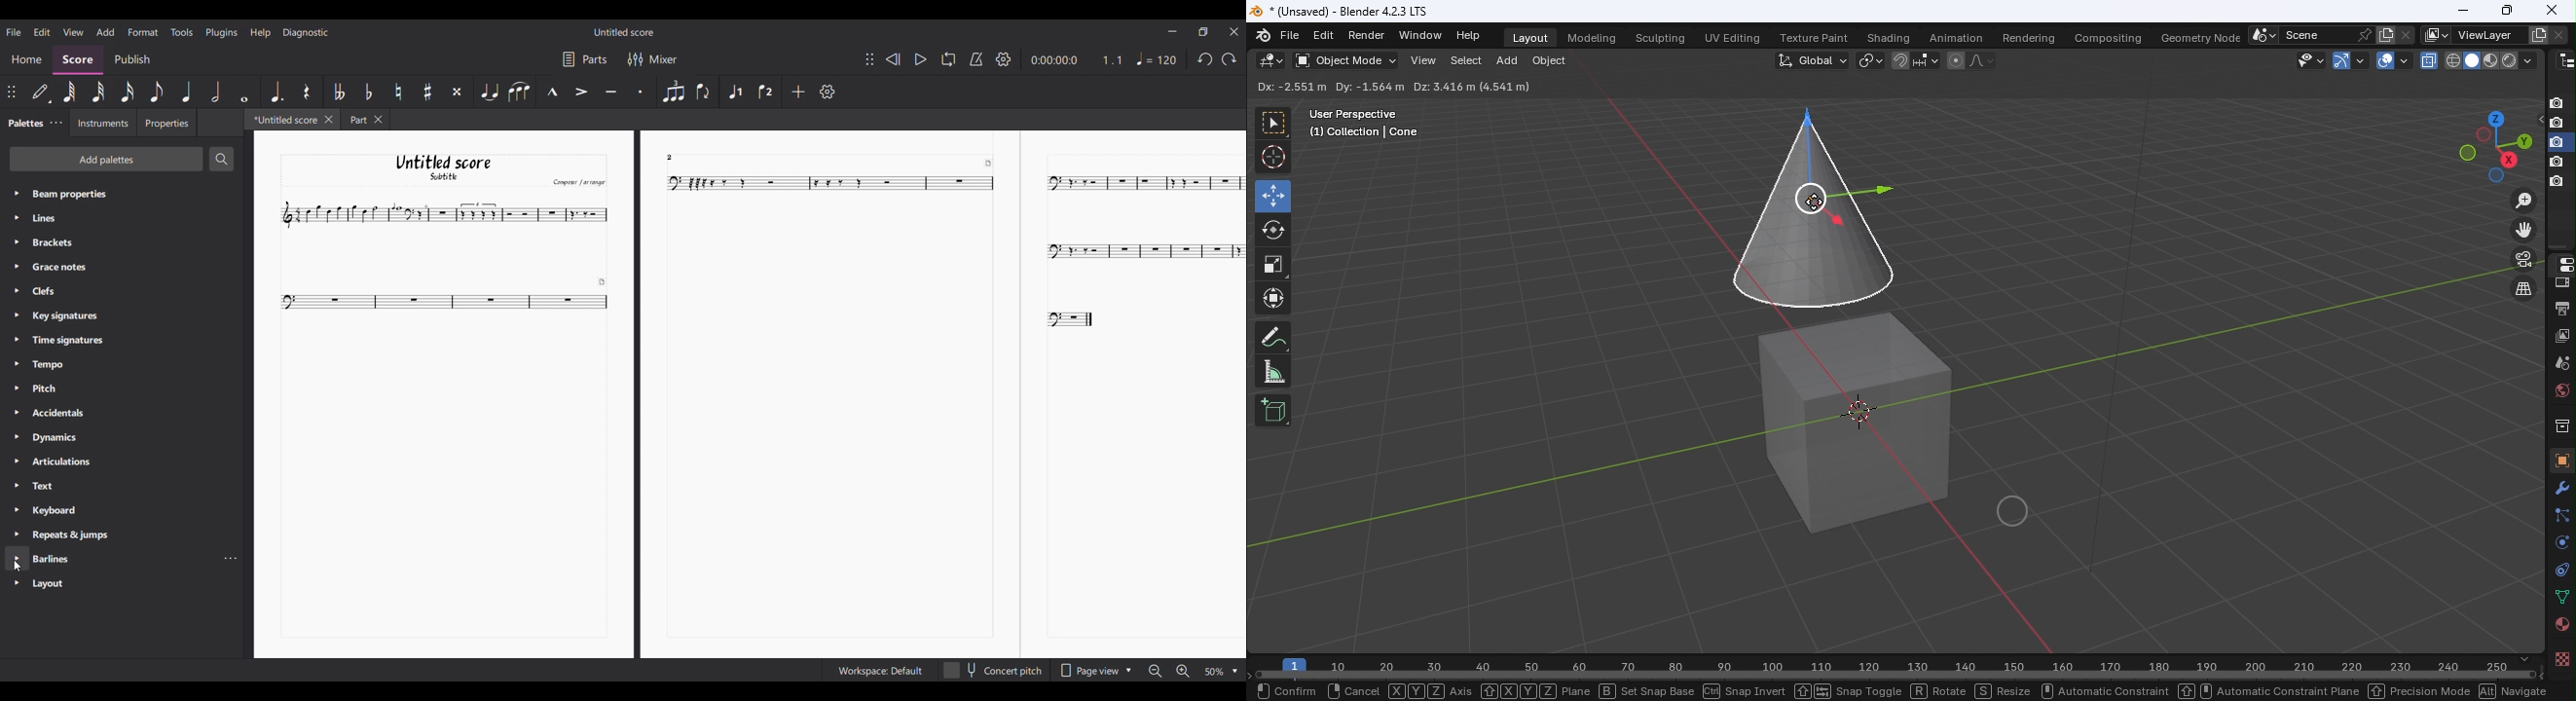  Describe the element at coordinates (640, 92) in the screenshot. I see `Staccato` at that location.